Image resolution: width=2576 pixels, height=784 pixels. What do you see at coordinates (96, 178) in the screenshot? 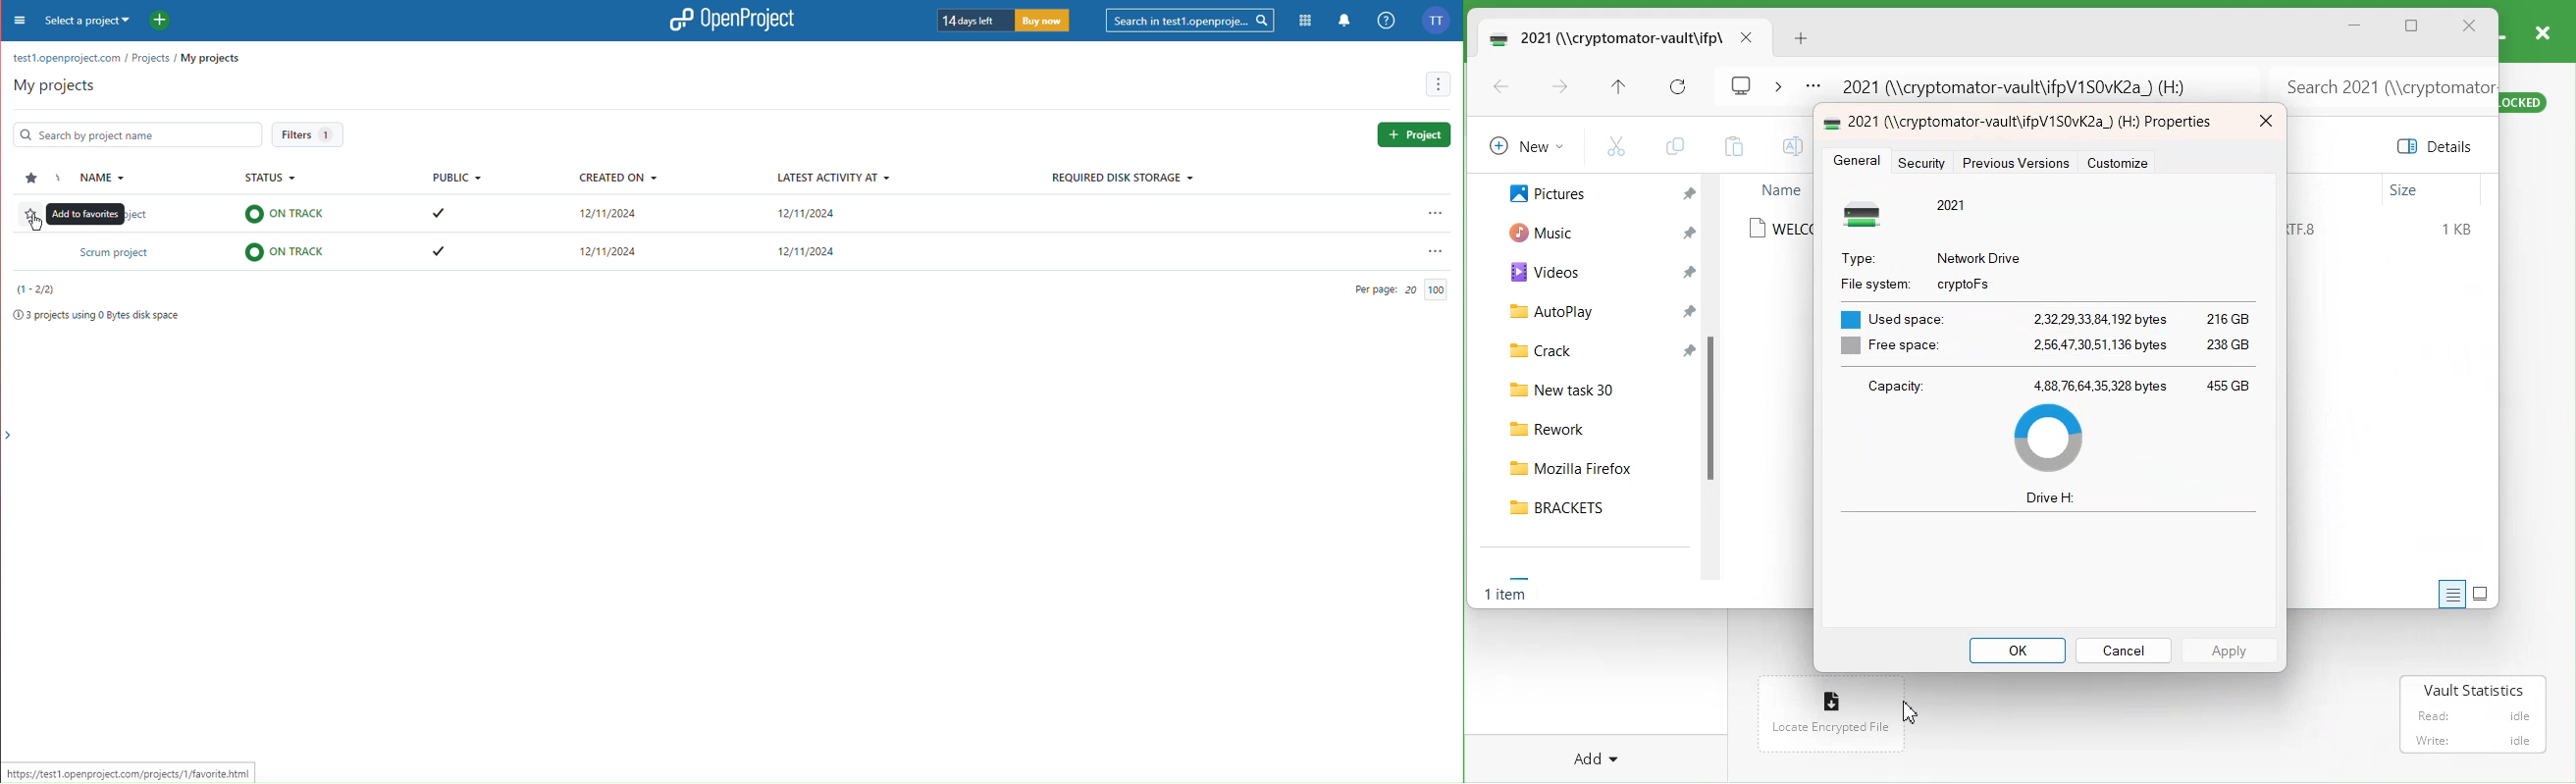
I see `Name` at bounding box center [96, 178].